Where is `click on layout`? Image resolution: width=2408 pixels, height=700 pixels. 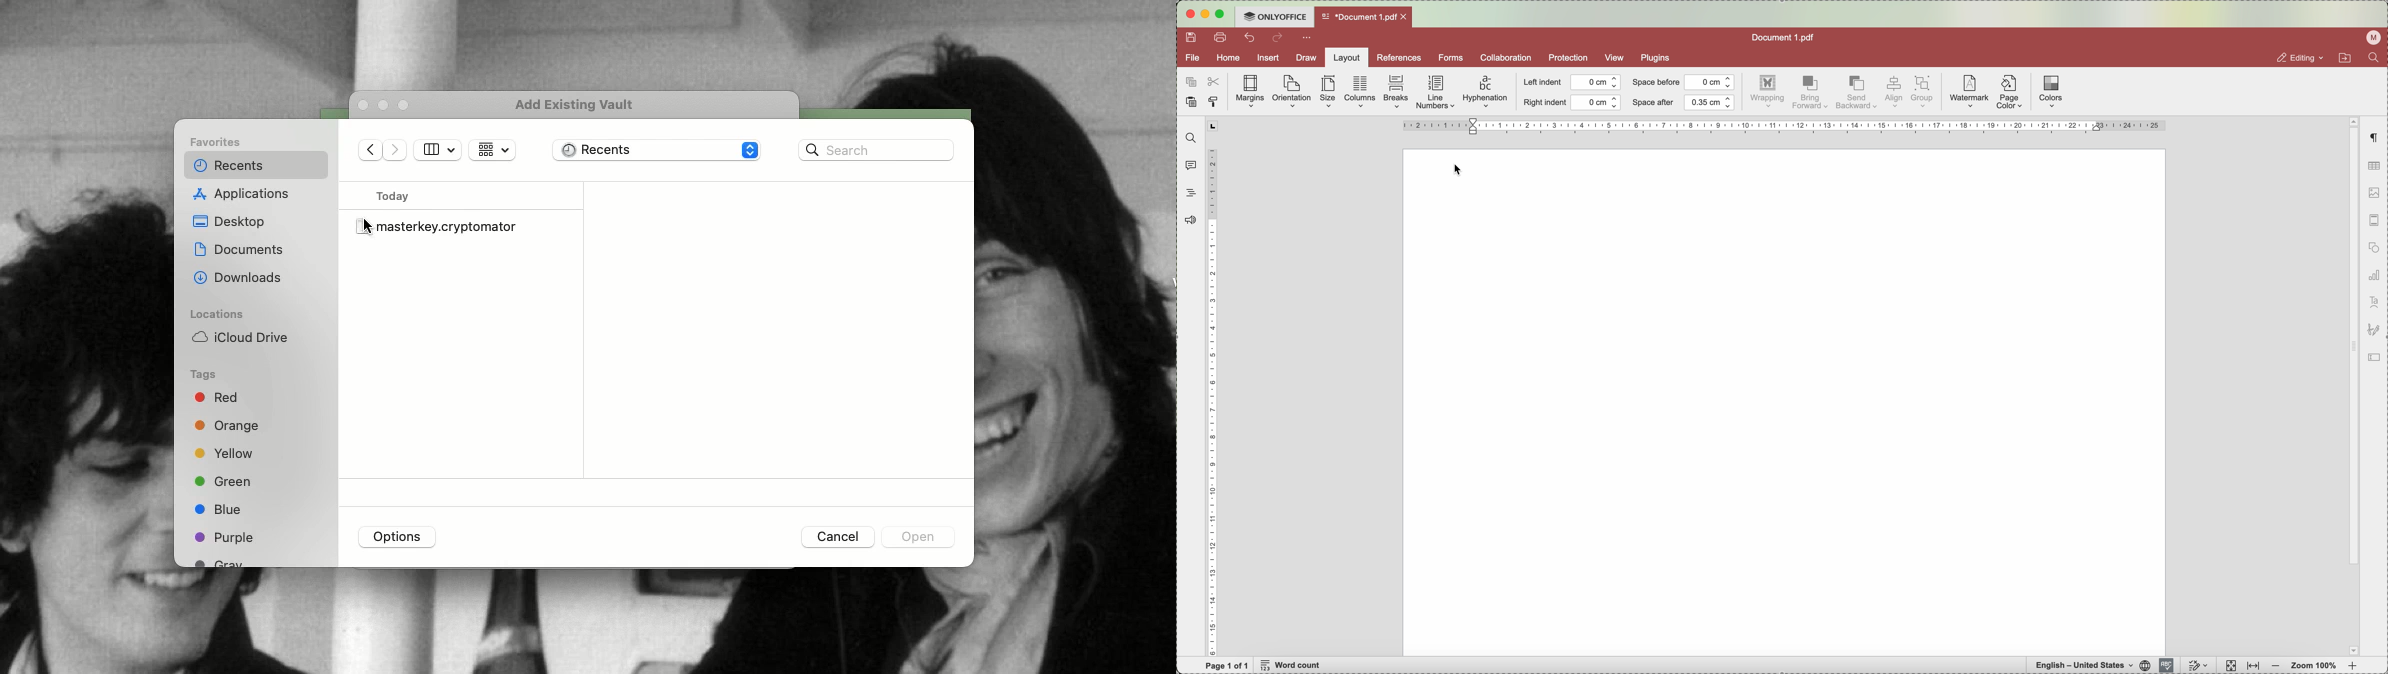
click on layout is located at coordinates (1345, 61).